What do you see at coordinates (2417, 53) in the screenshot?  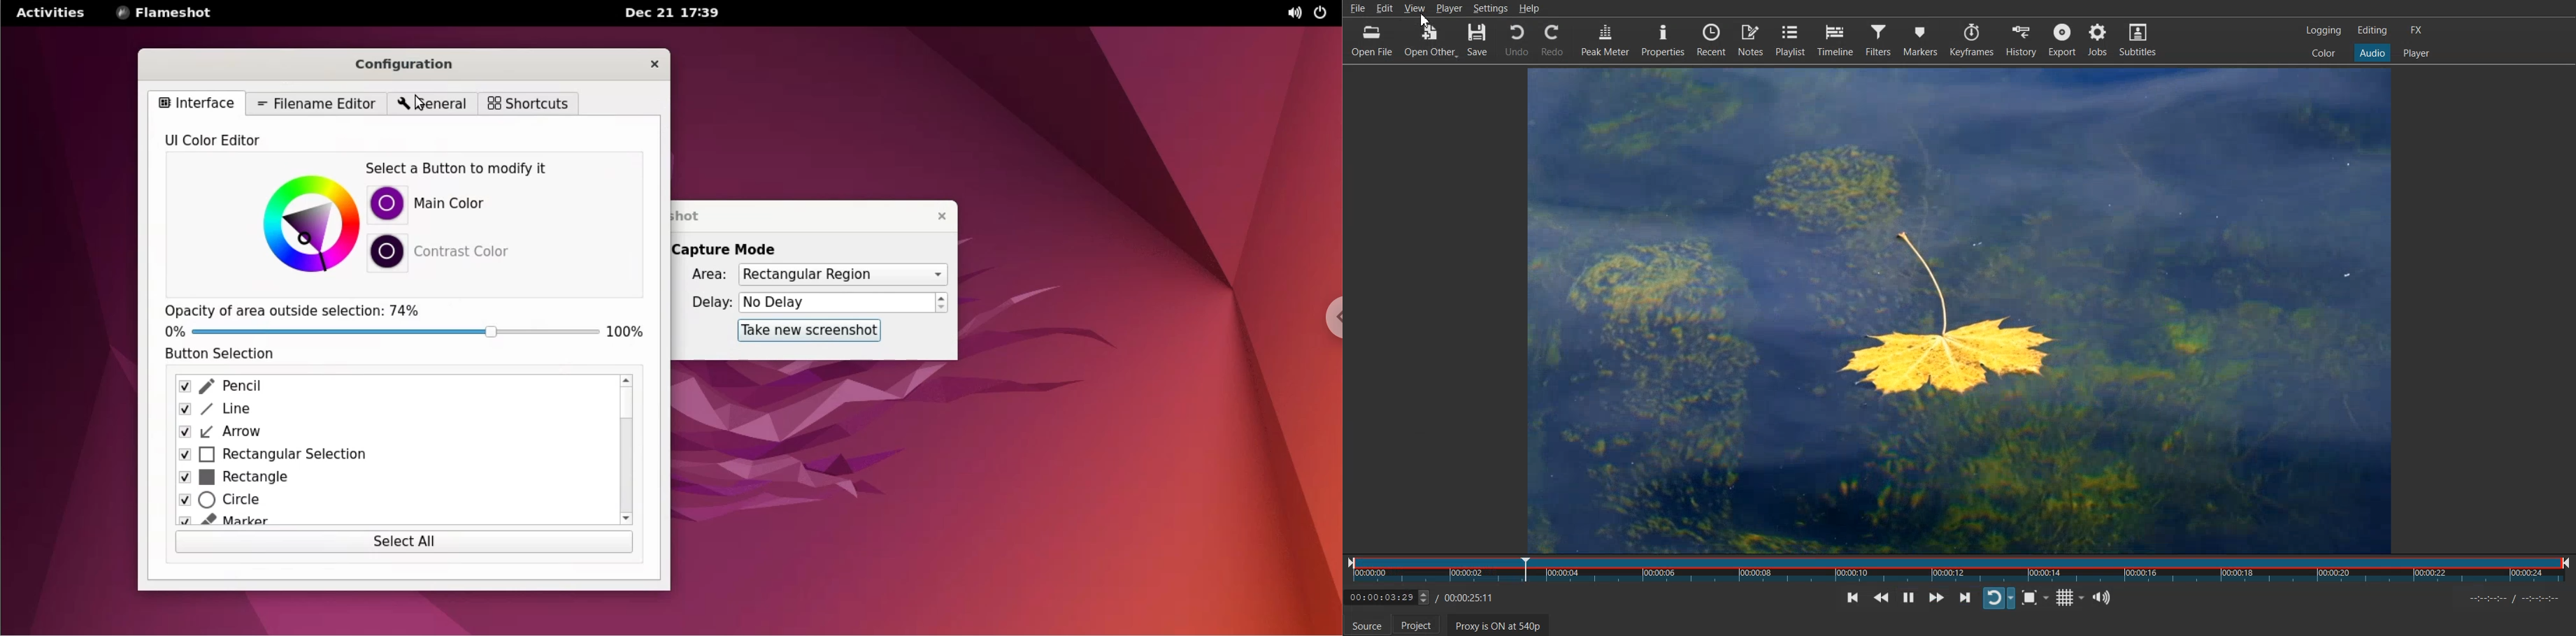 I see `Player` at bounding box center [2417, 53].